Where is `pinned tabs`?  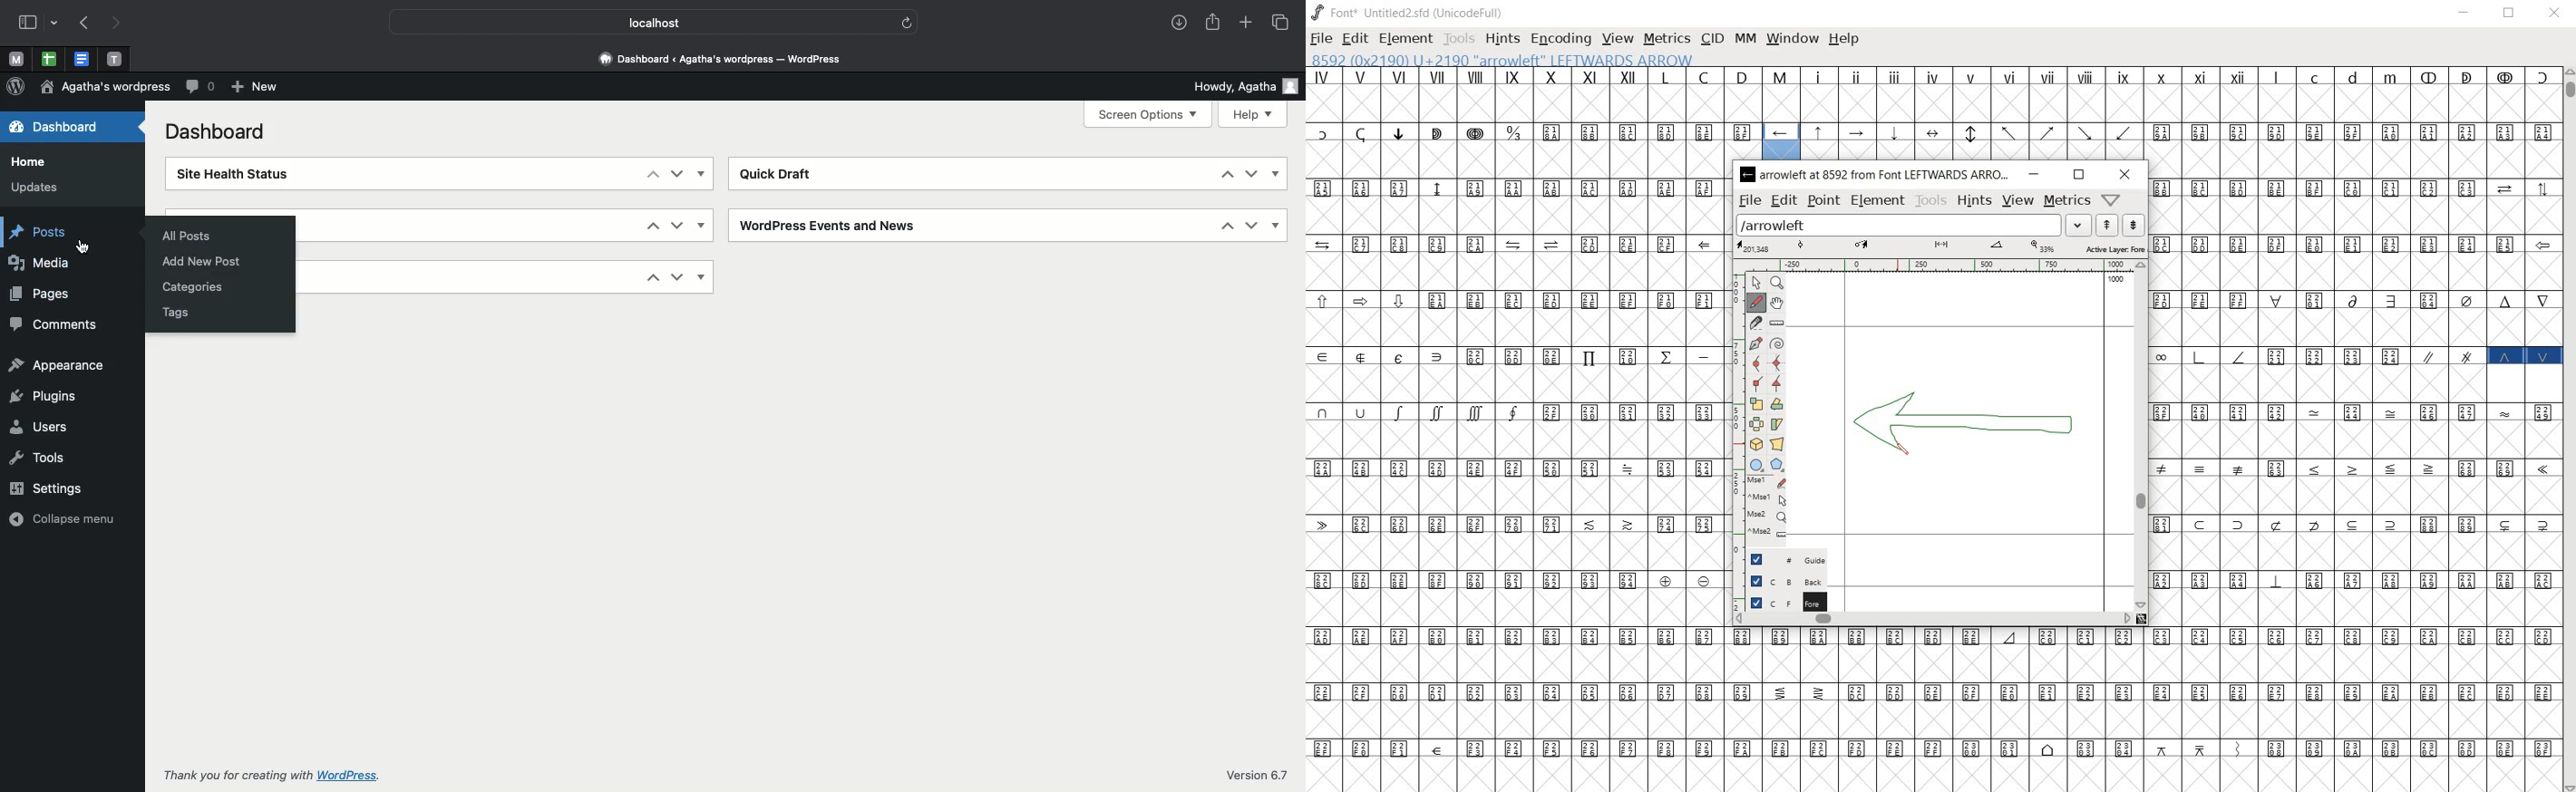
pinned tabs is located at coordinates (82, 60).